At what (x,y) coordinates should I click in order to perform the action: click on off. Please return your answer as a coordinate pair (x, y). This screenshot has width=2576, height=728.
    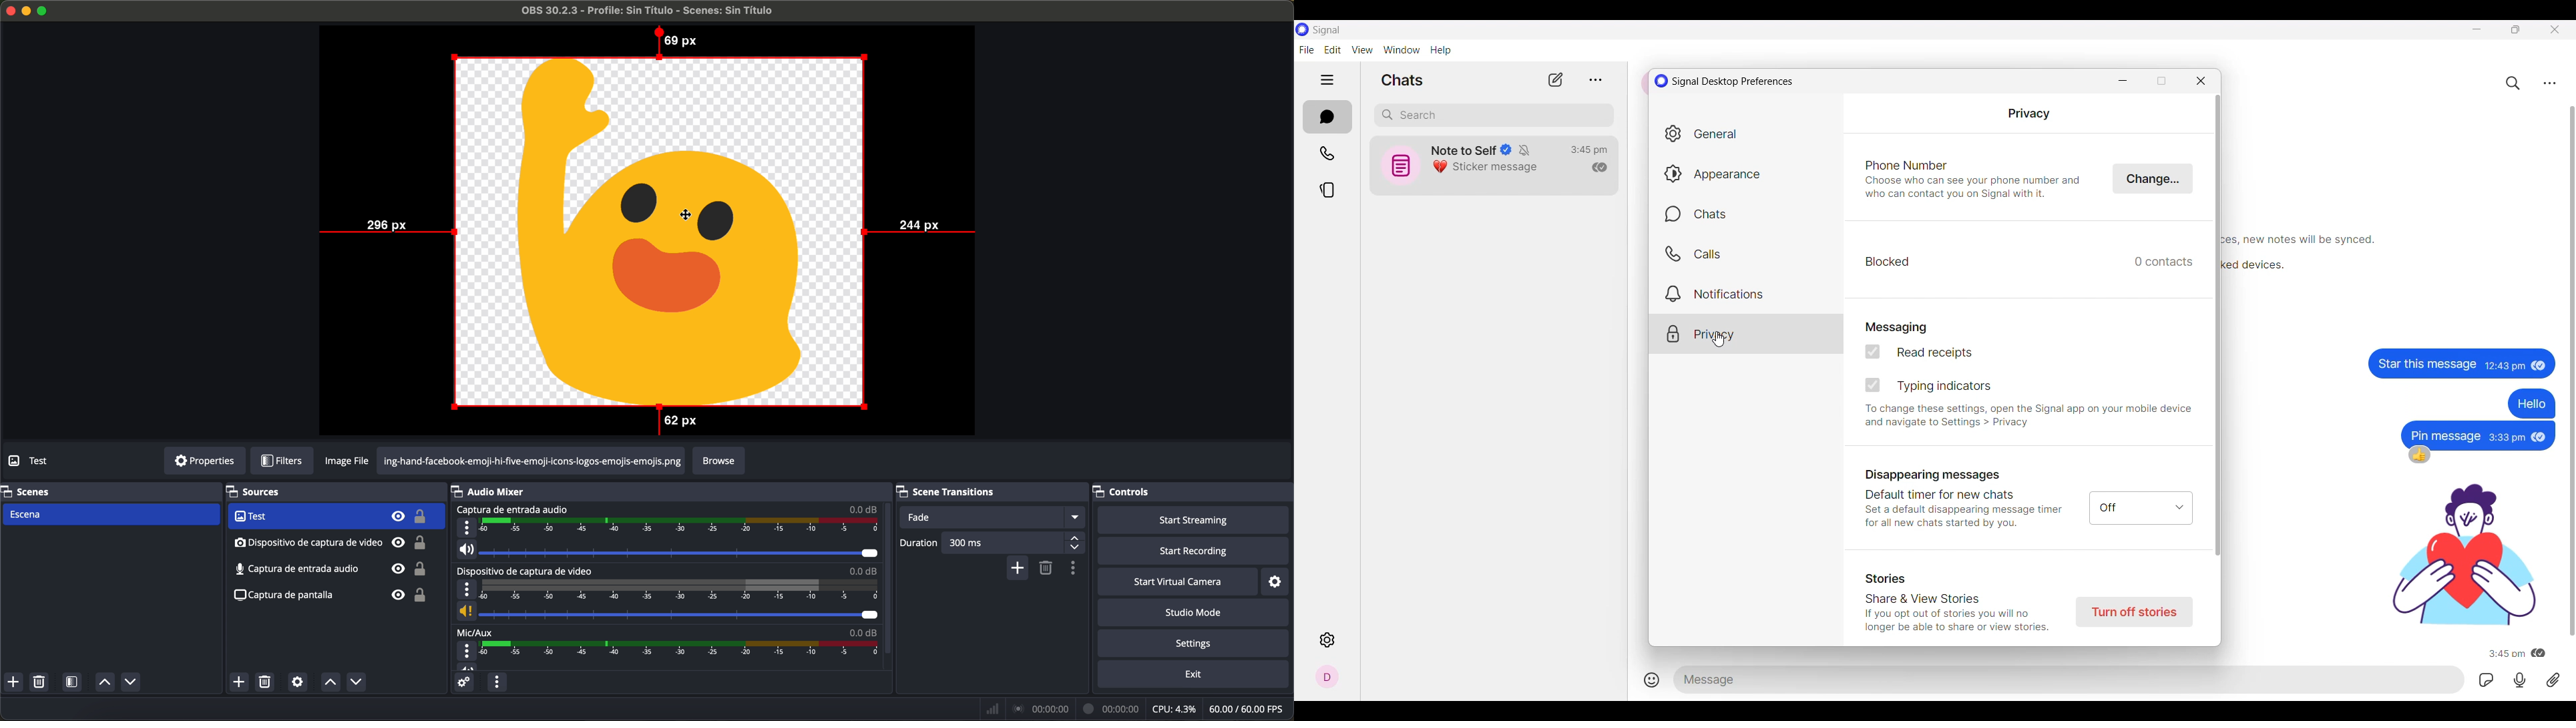
    Looking at the image, I should click on (2143, 509).